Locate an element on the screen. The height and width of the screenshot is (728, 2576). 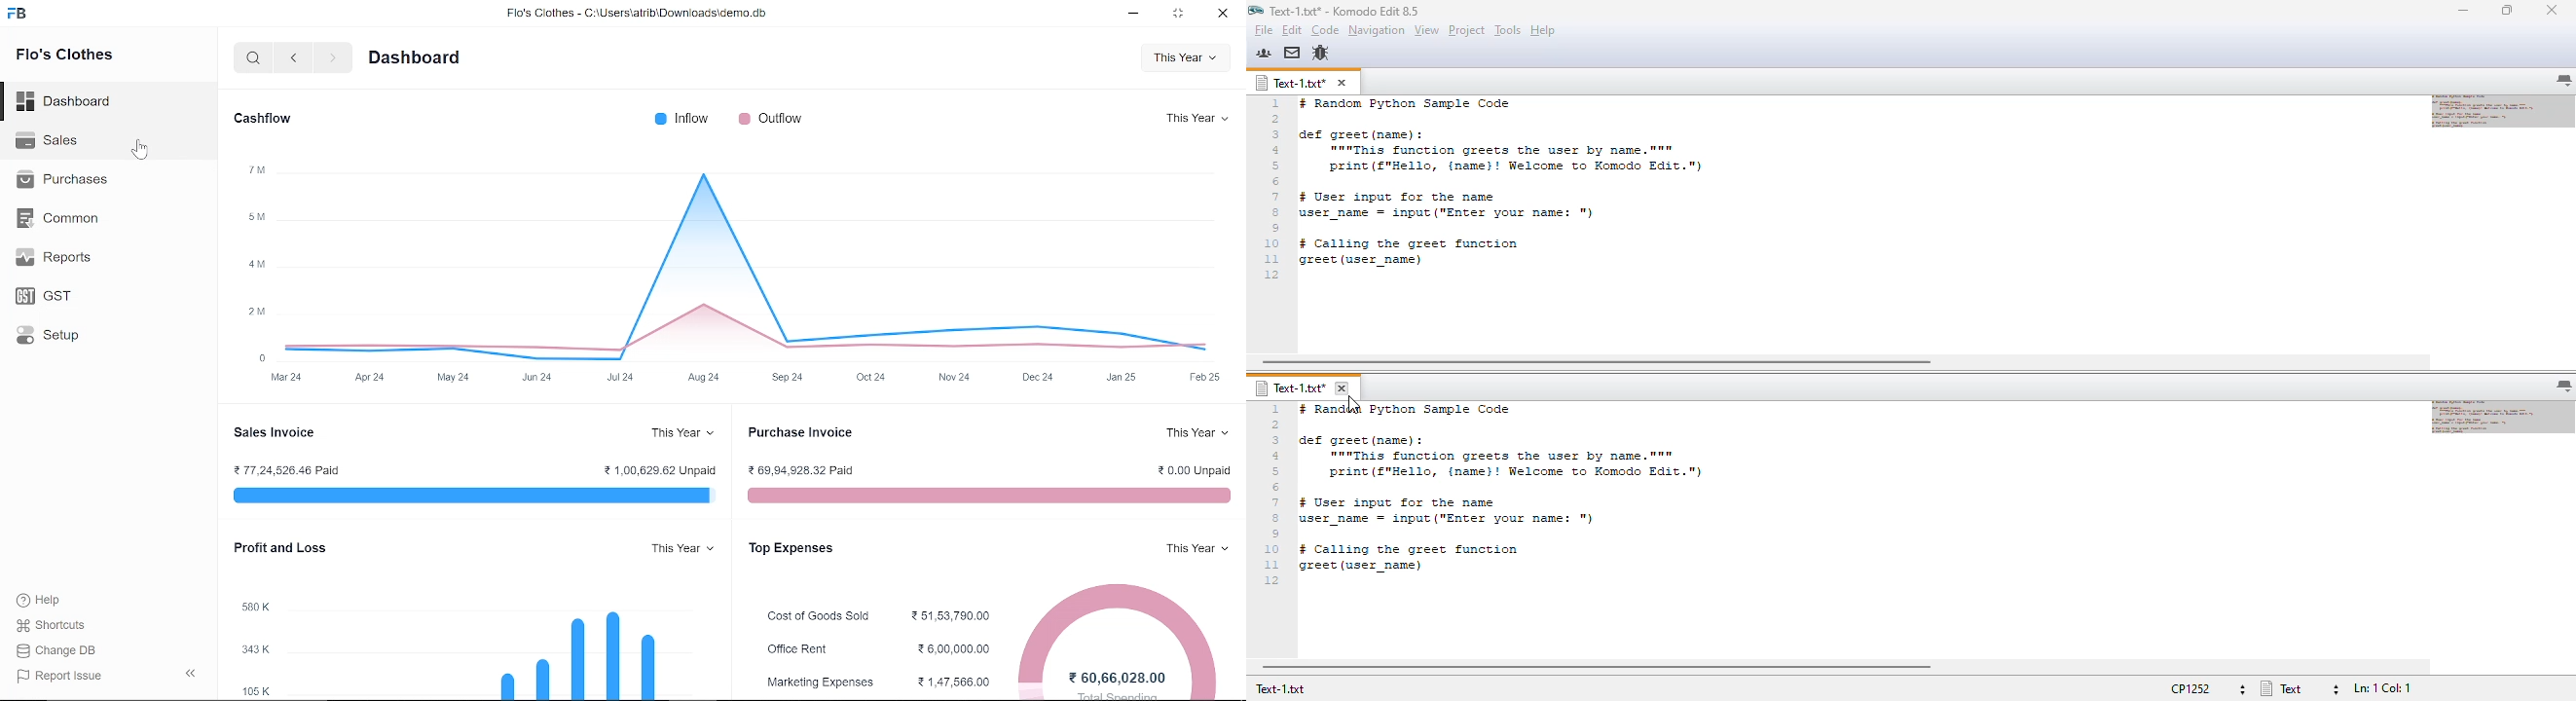
previous is located at coordinates (294, 57).